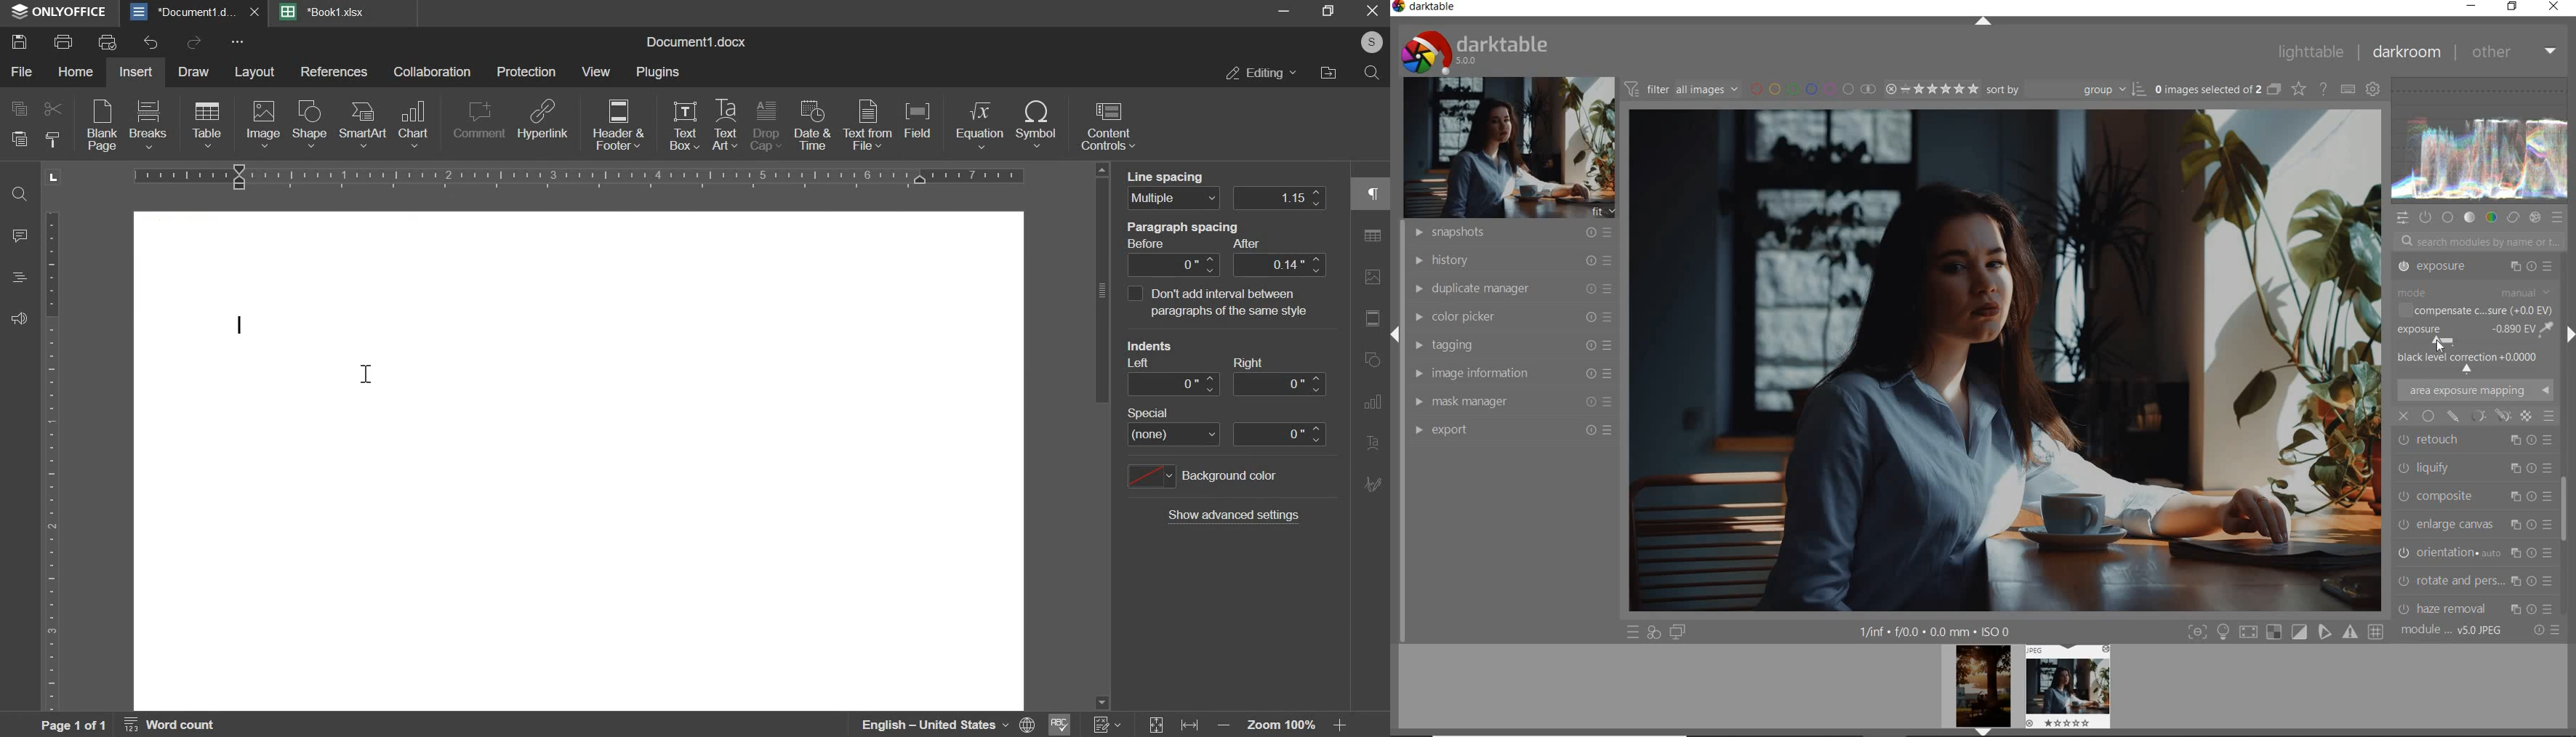  What do you see at coordinates (193, 43) in the screenshot?
I see `redo` at bounding box center [193, 43].